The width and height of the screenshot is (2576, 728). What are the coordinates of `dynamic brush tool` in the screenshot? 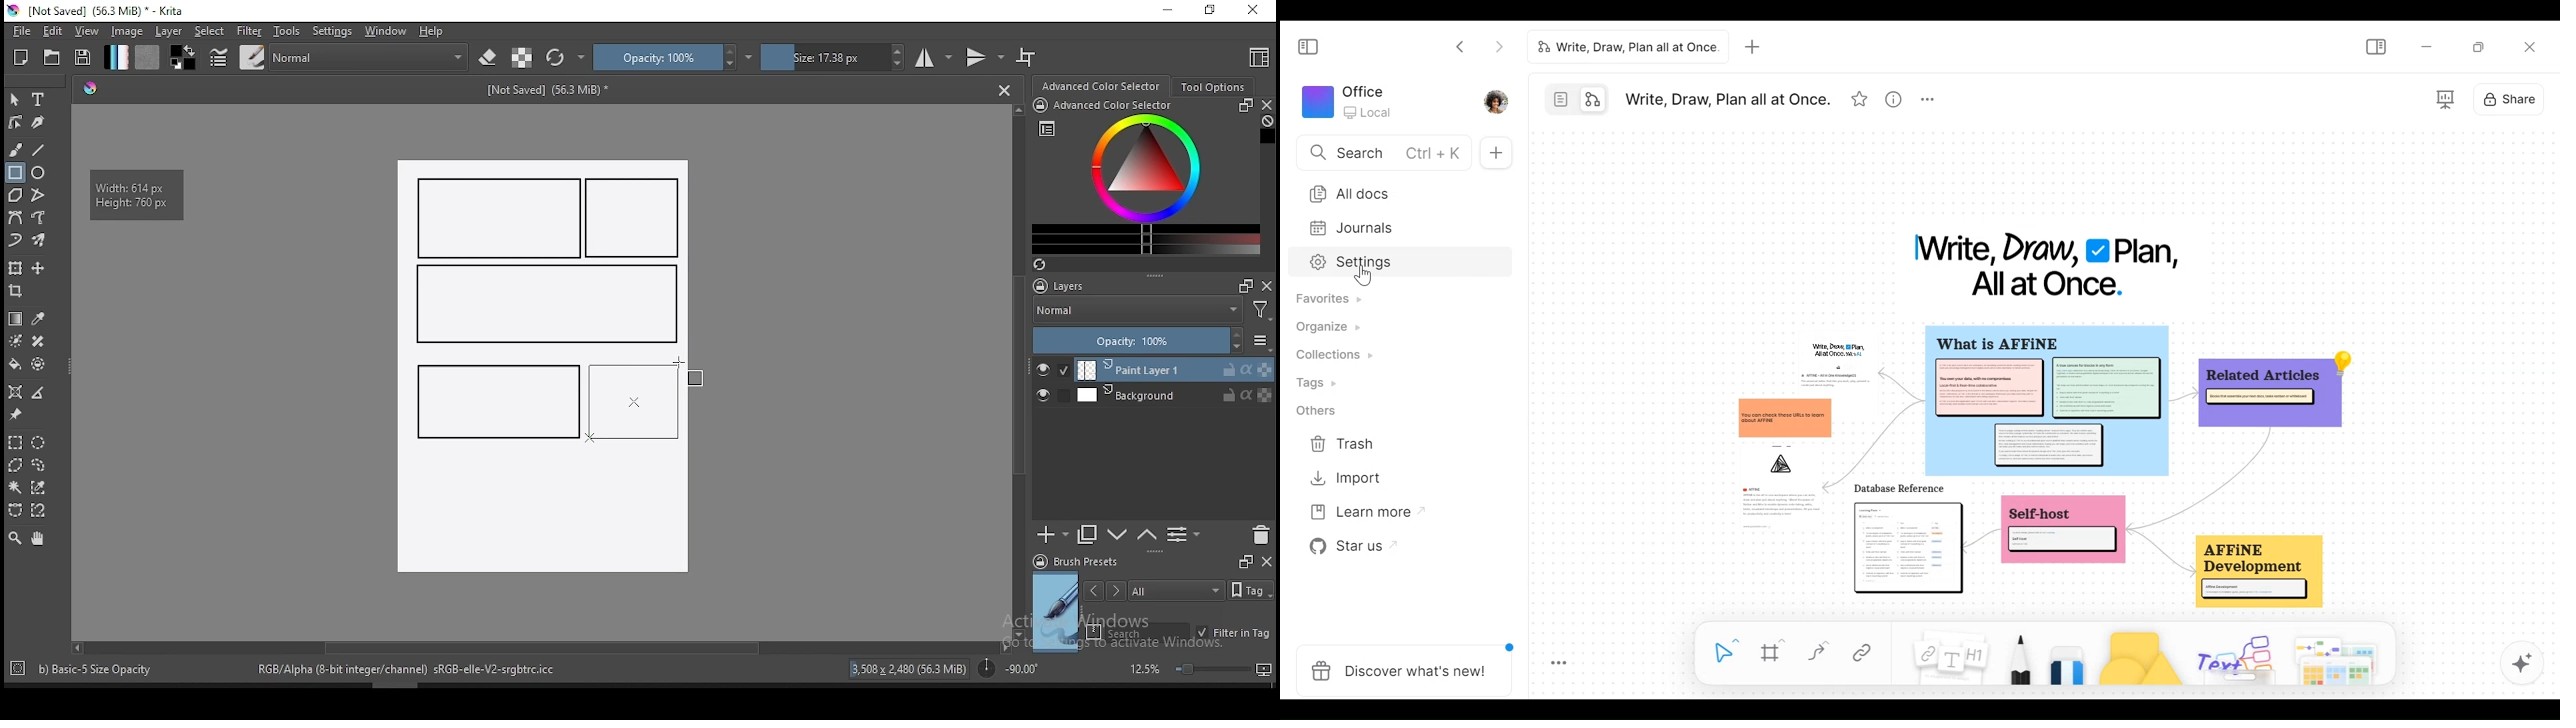 It's located at (15, 241).